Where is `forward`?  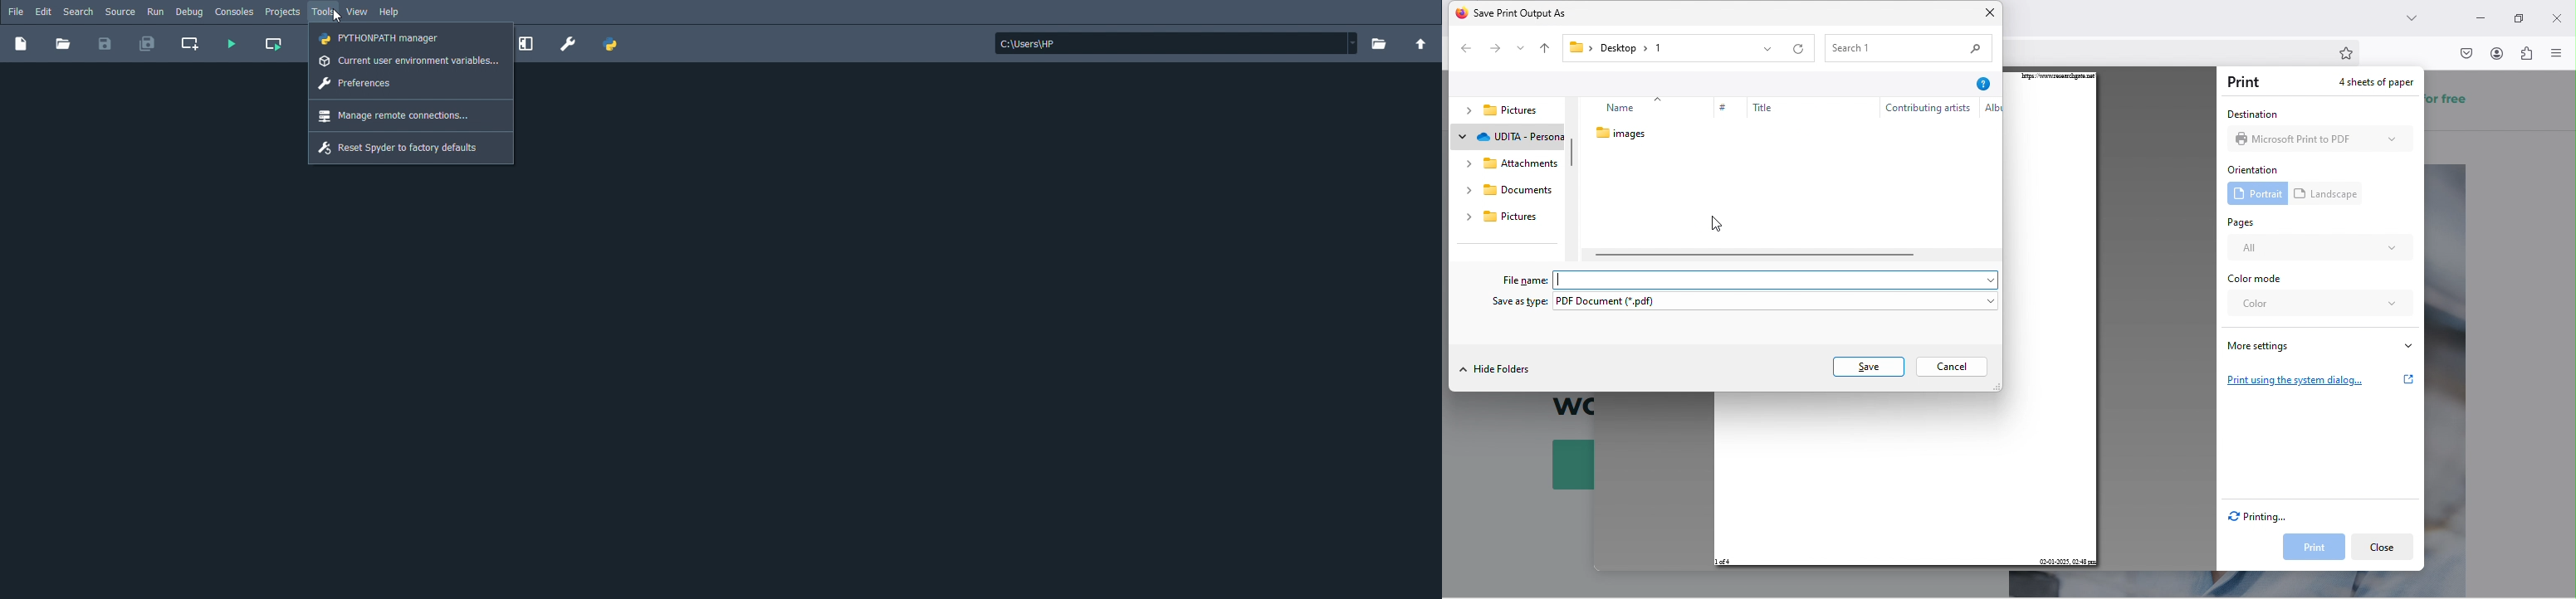
forward is located at coordinates (1493, 49).